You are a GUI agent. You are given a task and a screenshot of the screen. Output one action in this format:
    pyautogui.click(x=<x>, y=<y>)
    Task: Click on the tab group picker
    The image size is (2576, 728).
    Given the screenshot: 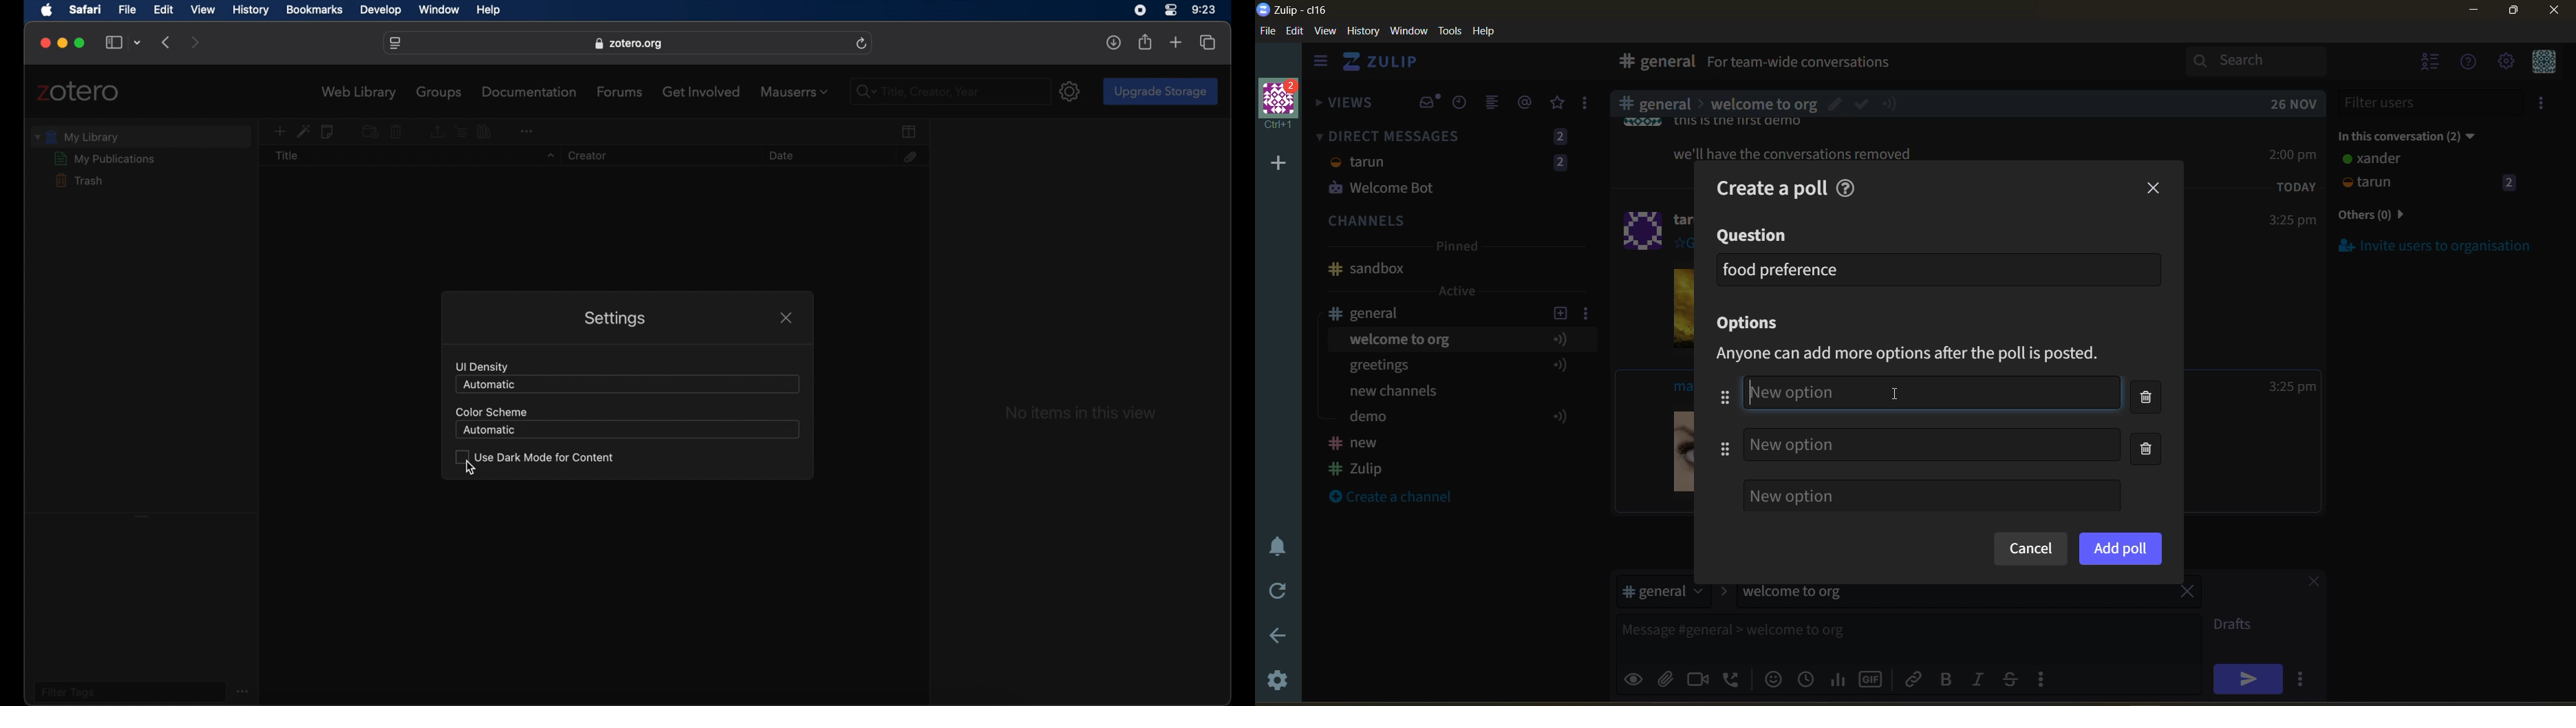 What is the action you would take?
    pyautogui.click(x=139, y=43)
    